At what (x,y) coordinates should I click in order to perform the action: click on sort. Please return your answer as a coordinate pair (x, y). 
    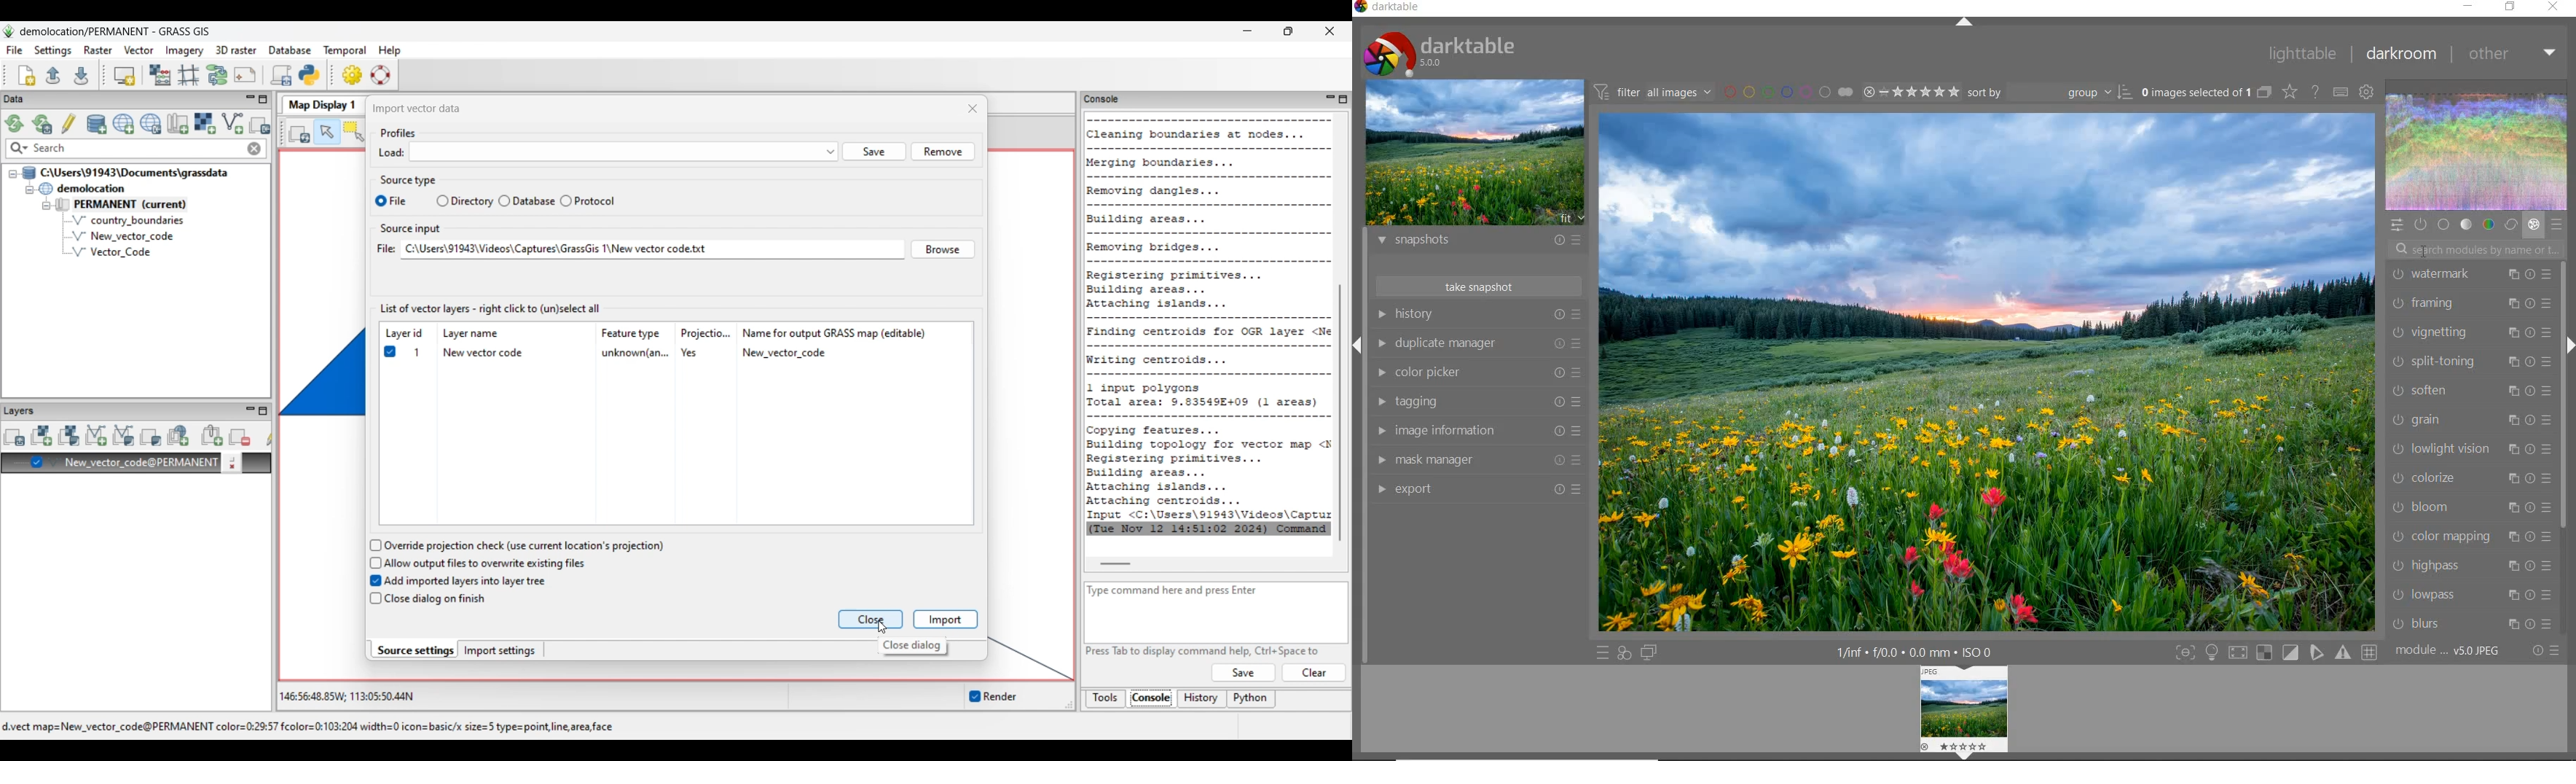
    Looking at the image, I should click on (2050, 93).